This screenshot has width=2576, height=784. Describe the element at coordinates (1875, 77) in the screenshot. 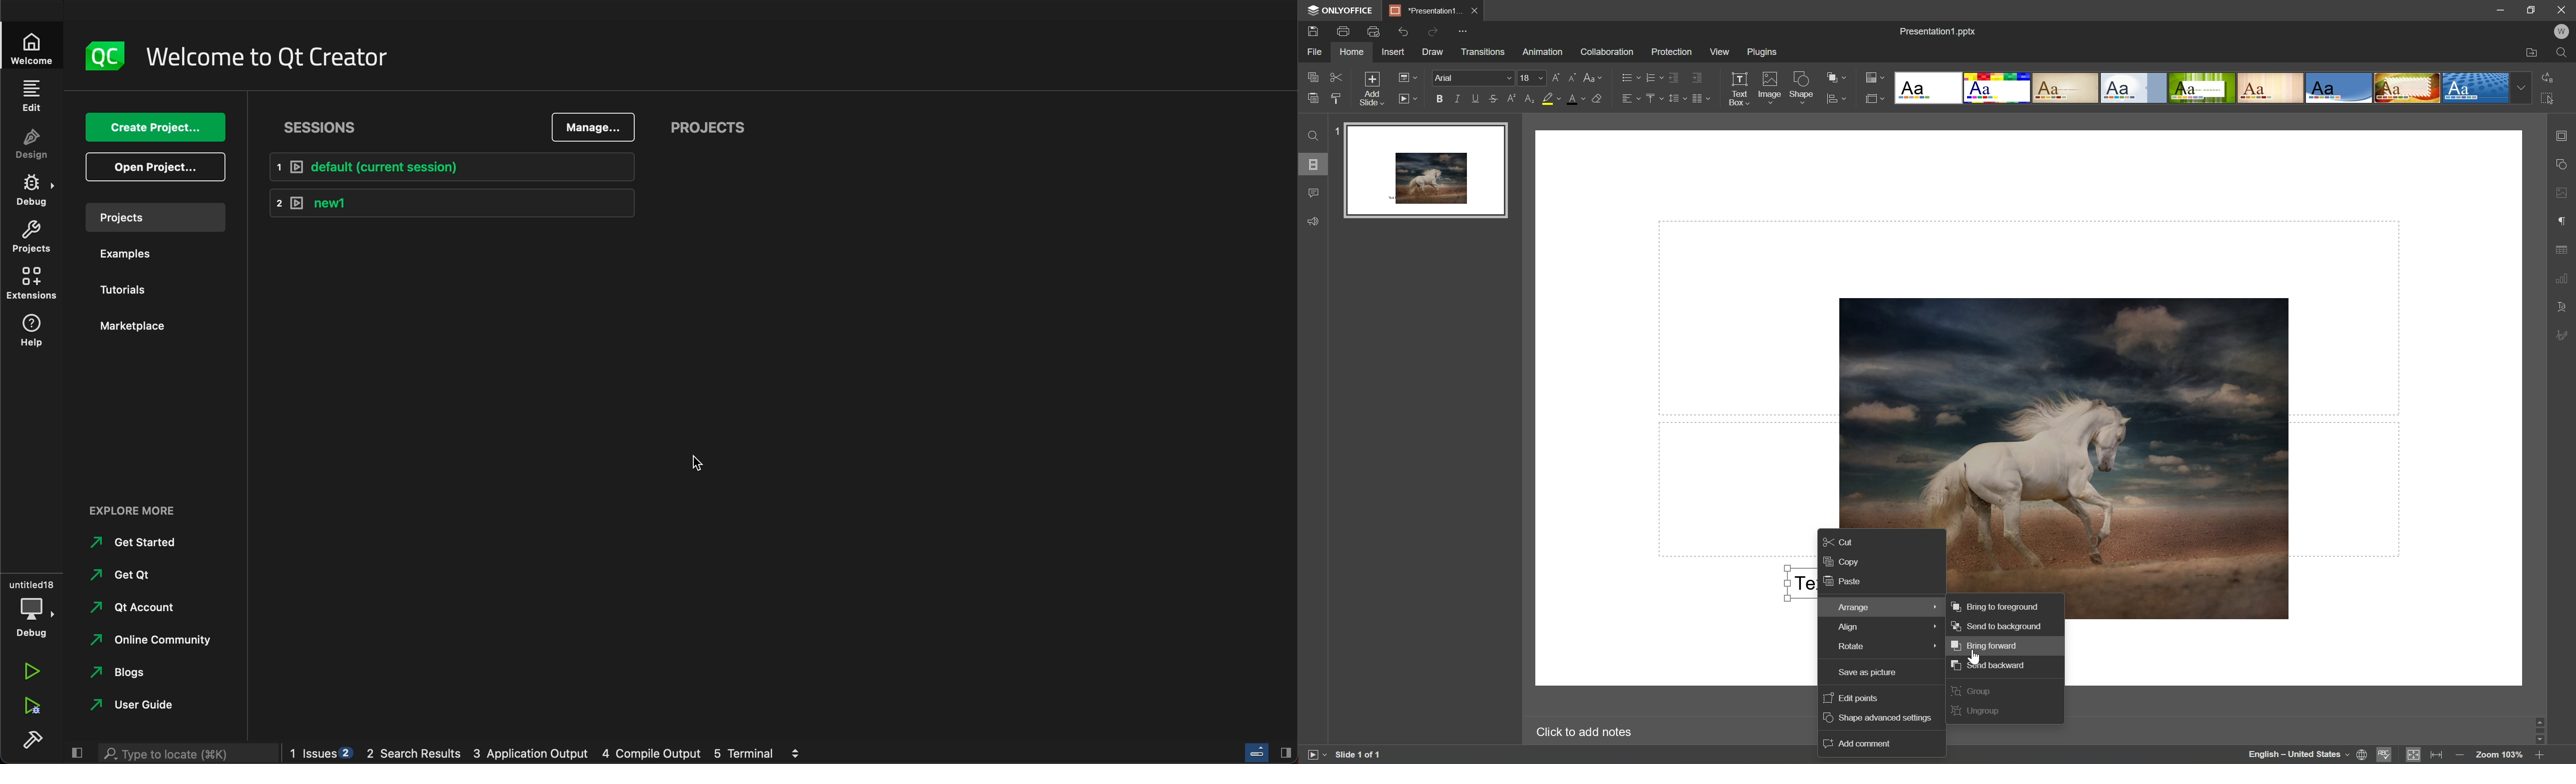

I see `Change color theme` at that location.